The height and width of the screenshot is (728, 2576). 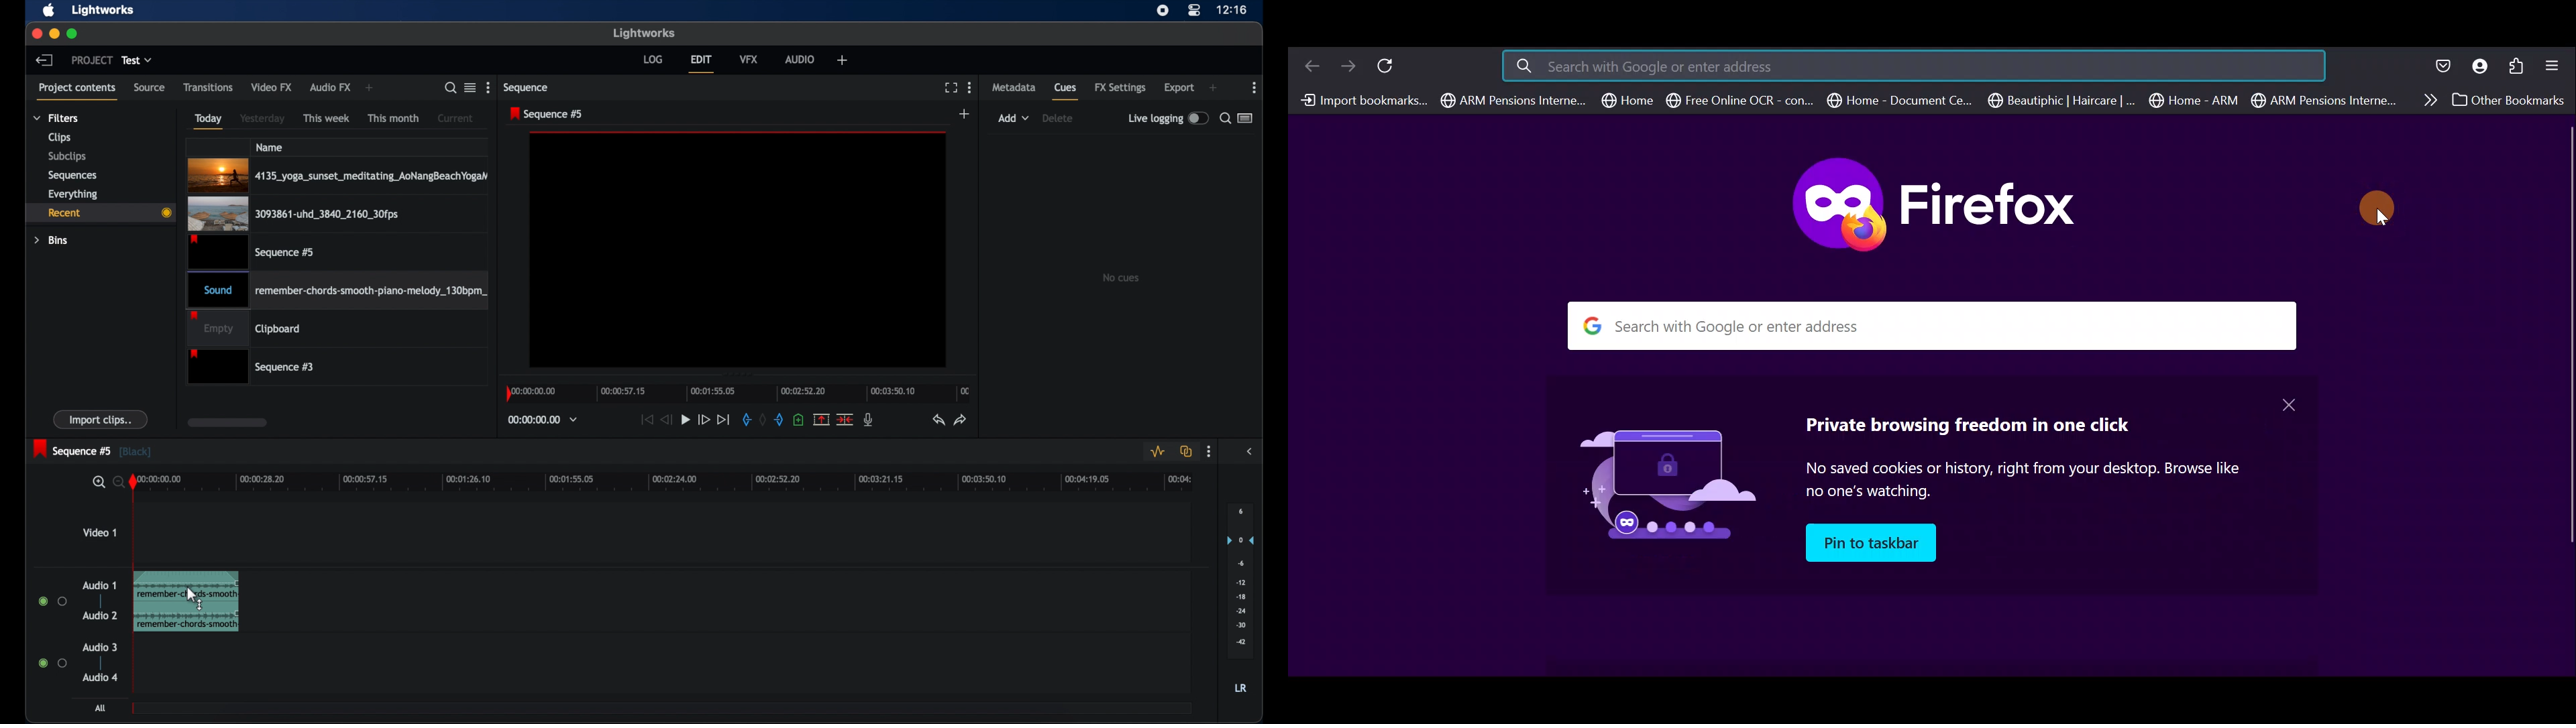 I want to click on Home, so click(x=1629, y=100).